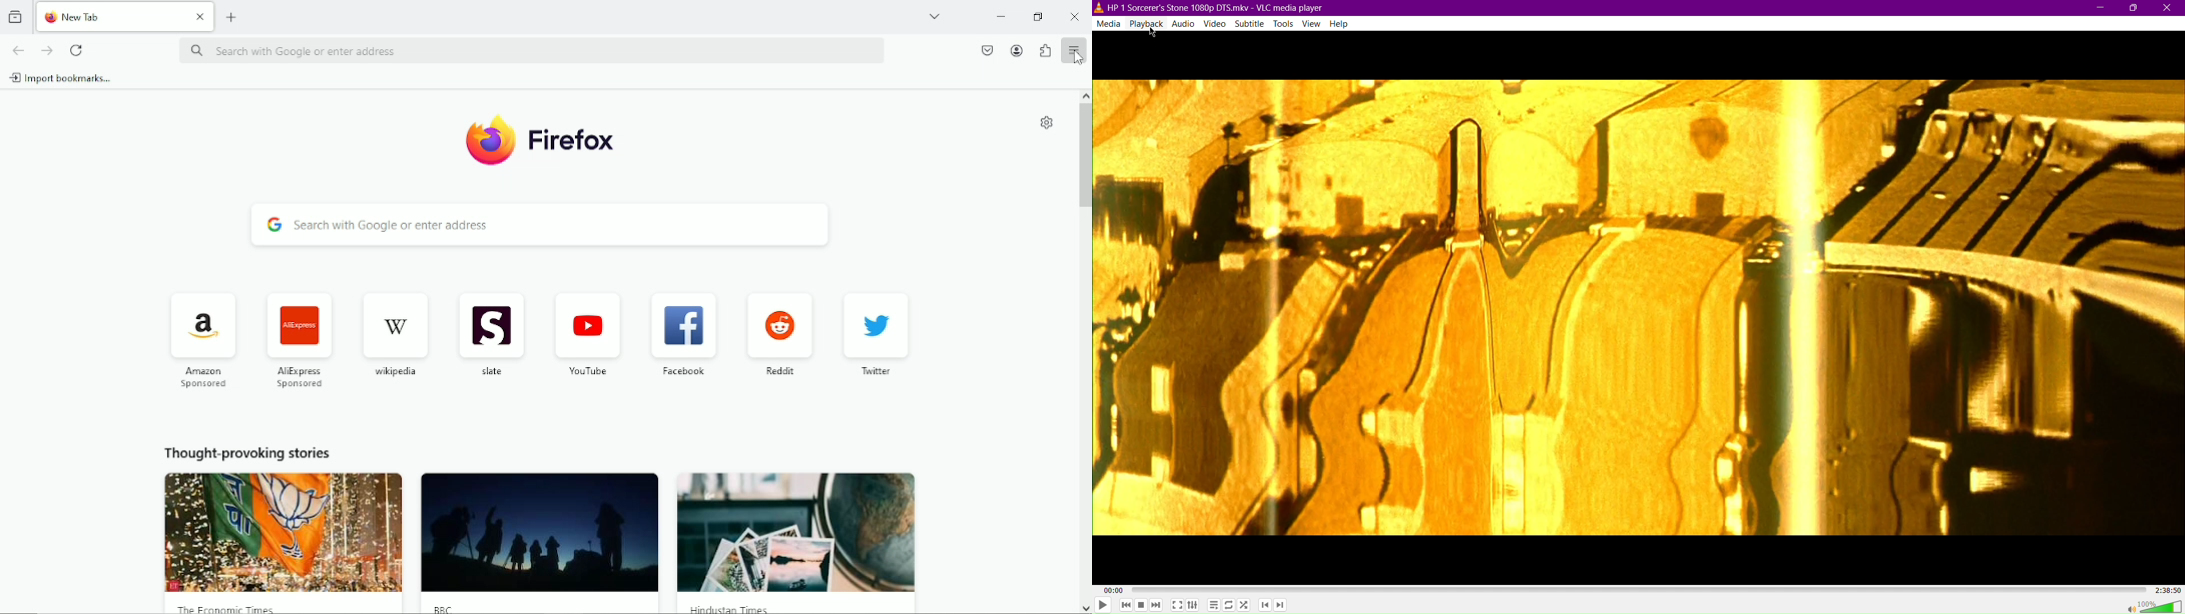 This screenshot has height=616, width=2212. I want to click on Stop, so click(1142, 605).